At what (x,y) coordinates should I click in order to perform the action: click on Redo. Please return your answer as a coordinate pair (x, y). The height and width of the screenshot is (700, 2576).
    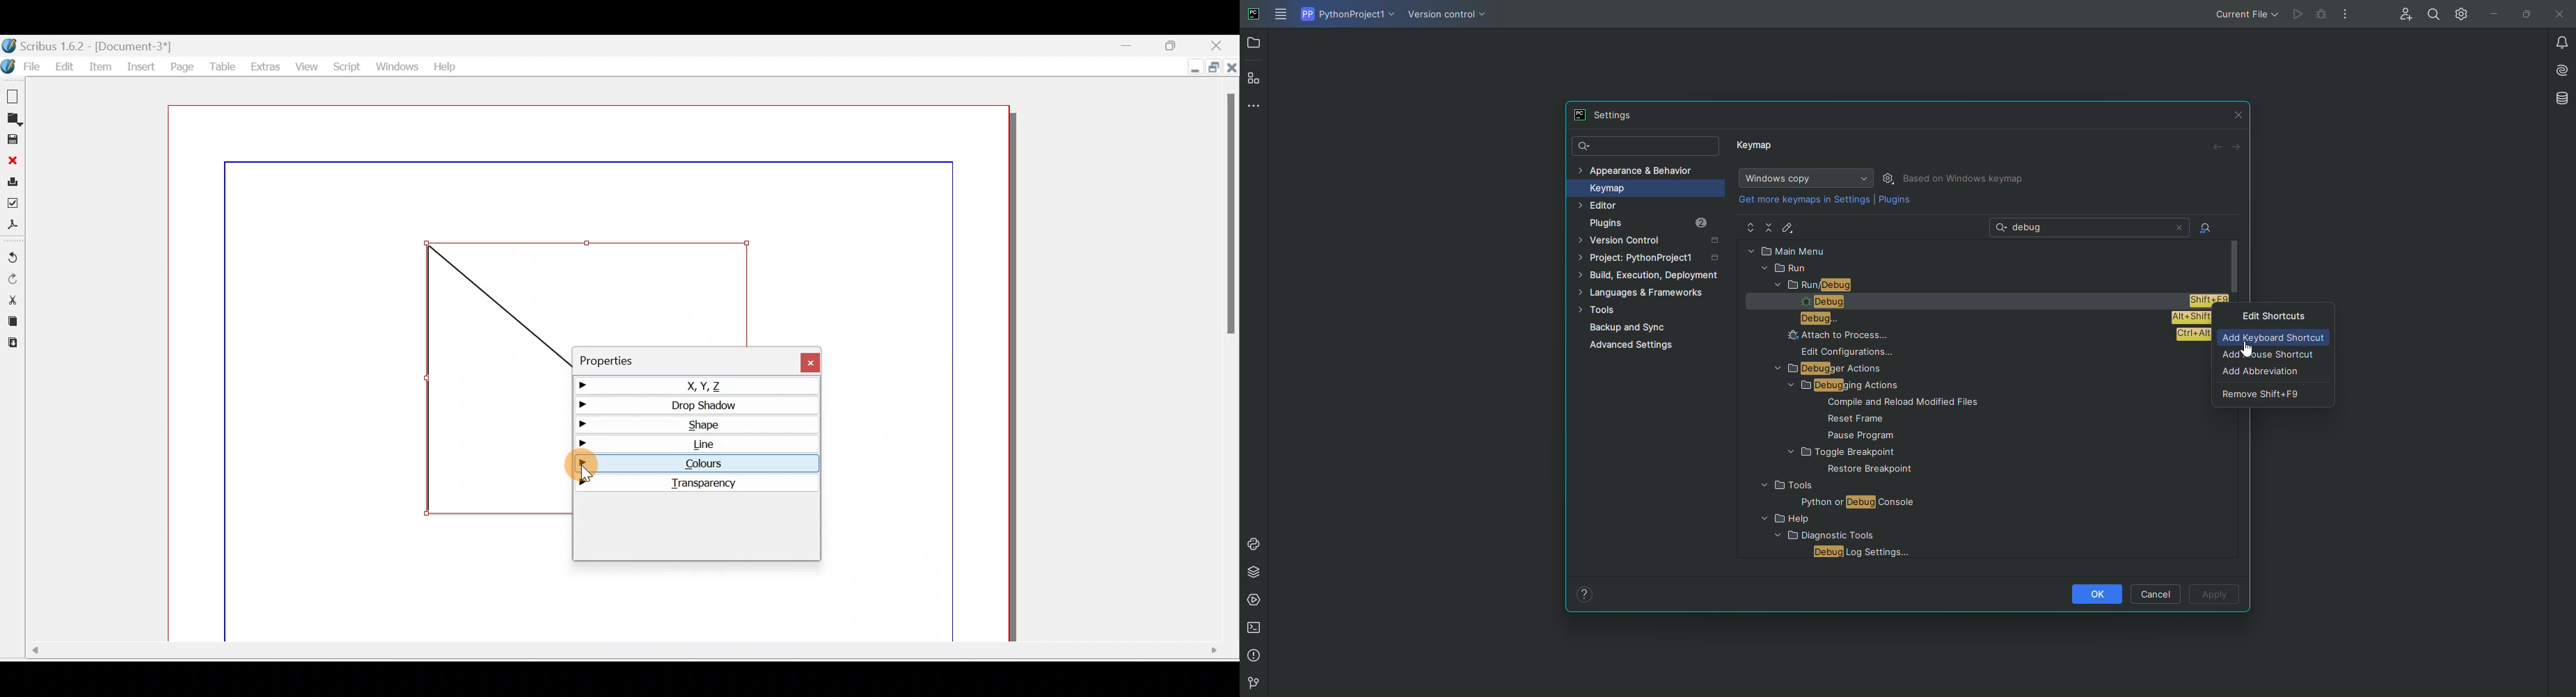
    Looking at the image, I should click on (15, 279).